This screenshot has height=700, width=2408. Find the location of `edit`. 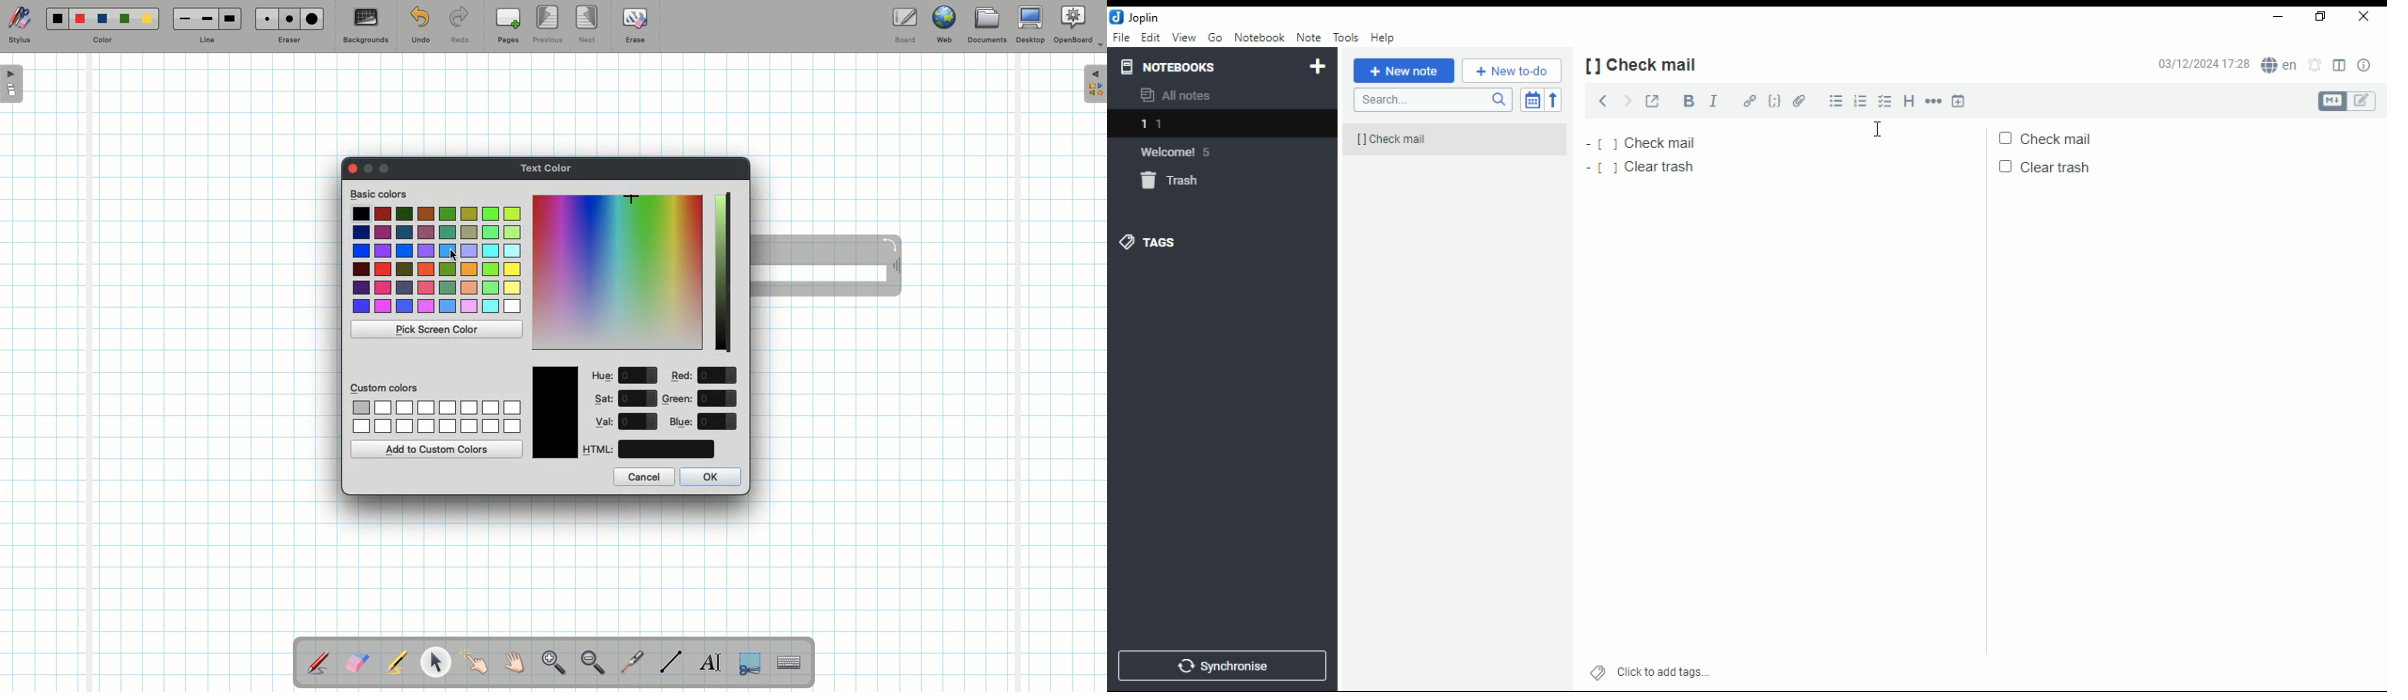

edit is located at coordinates (1151, 36).